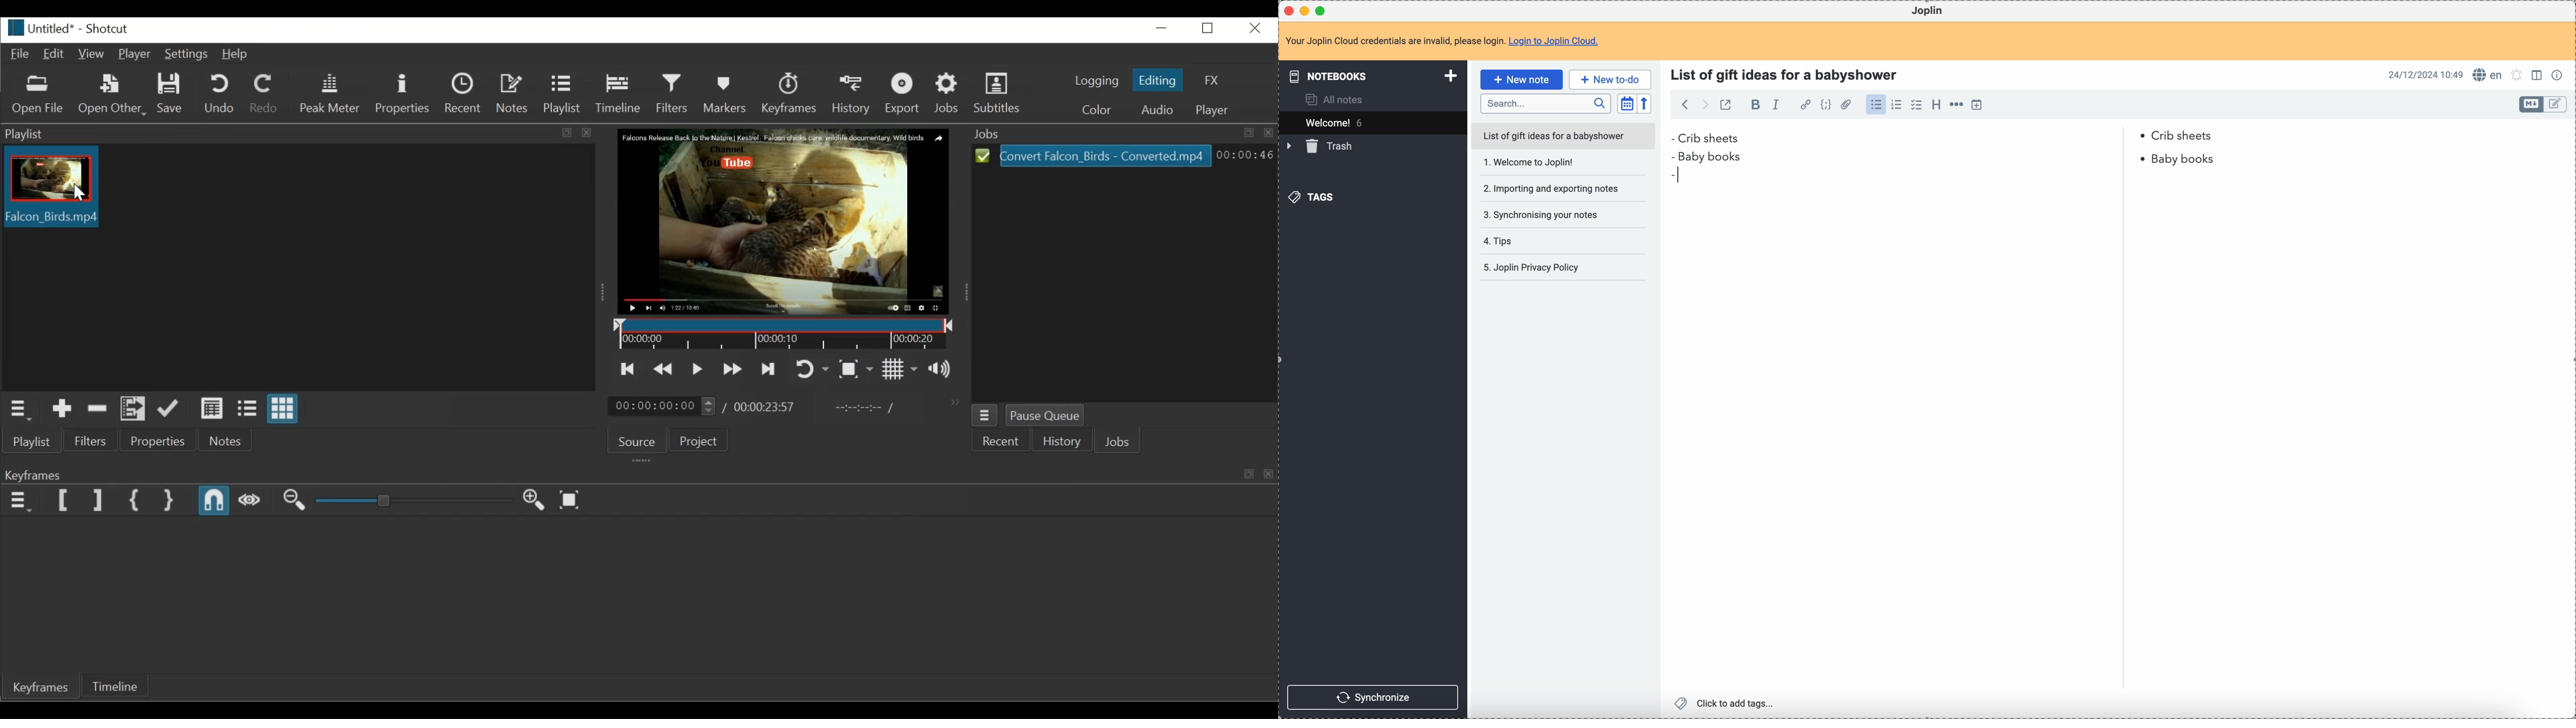 This screenshot has width=2576, height=728. I want to click on Help, so click(236, 55).